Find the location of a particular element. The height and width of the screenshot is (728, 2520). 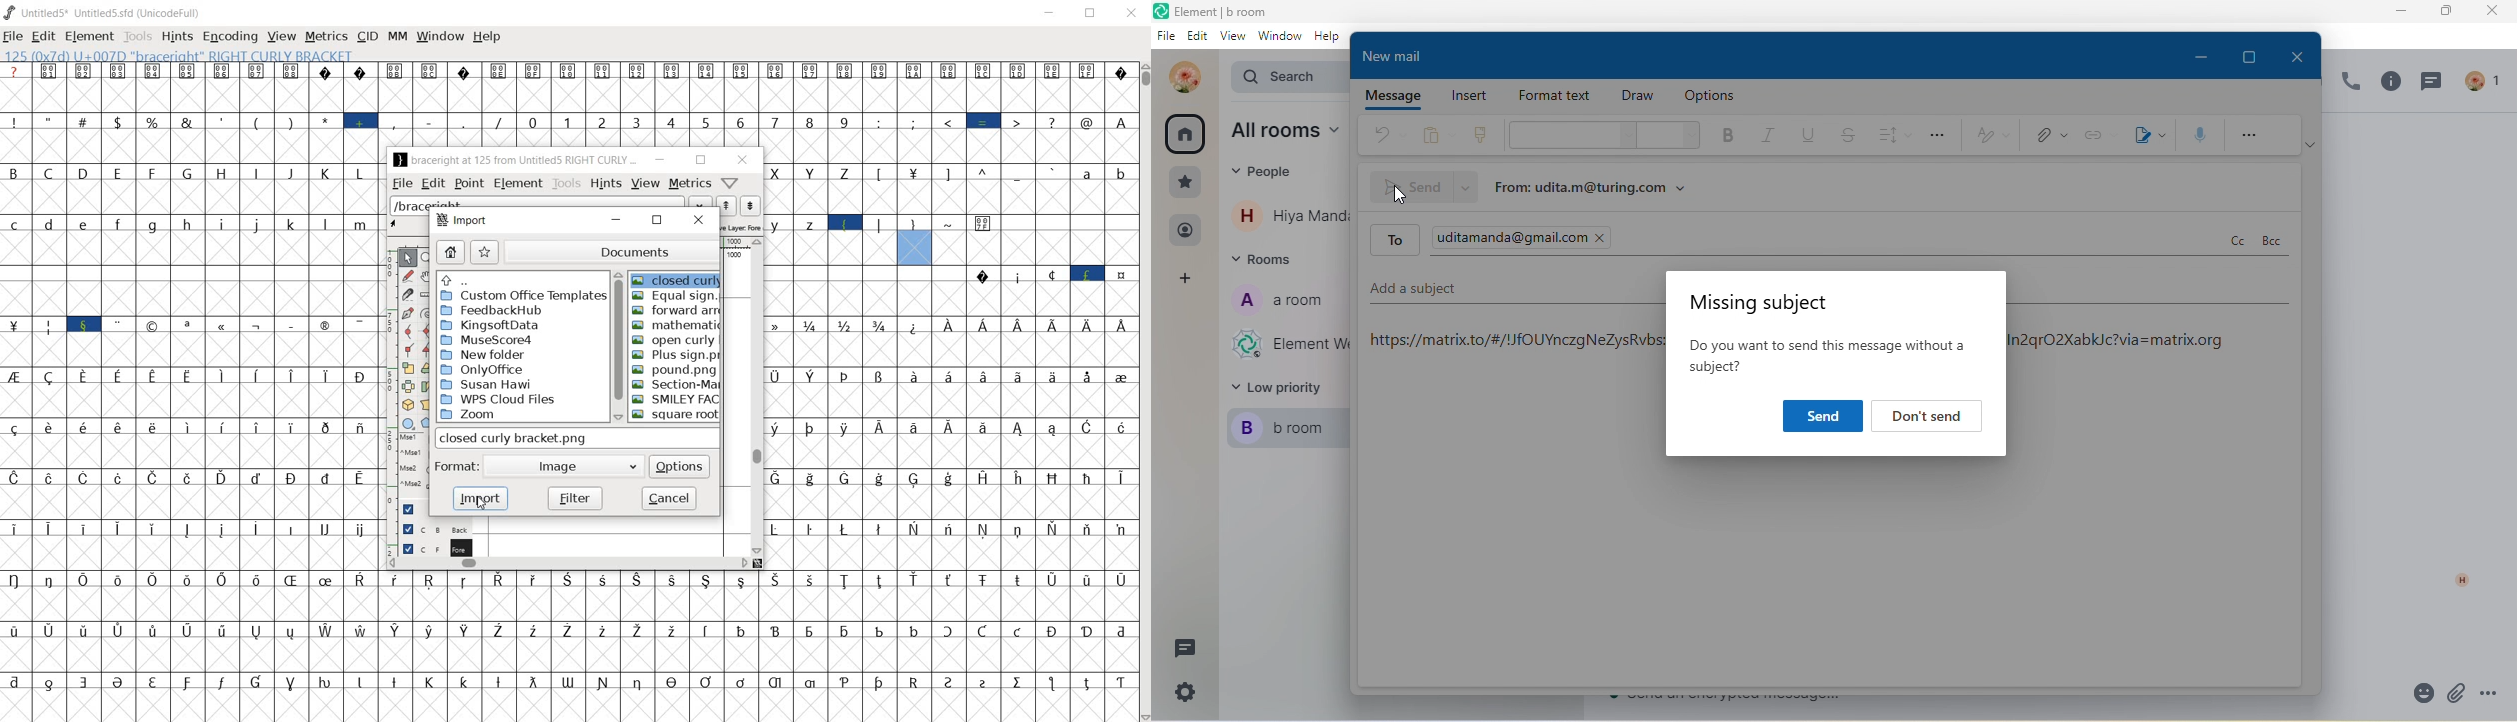

scroll by hand is located at coordinates (427, 276).